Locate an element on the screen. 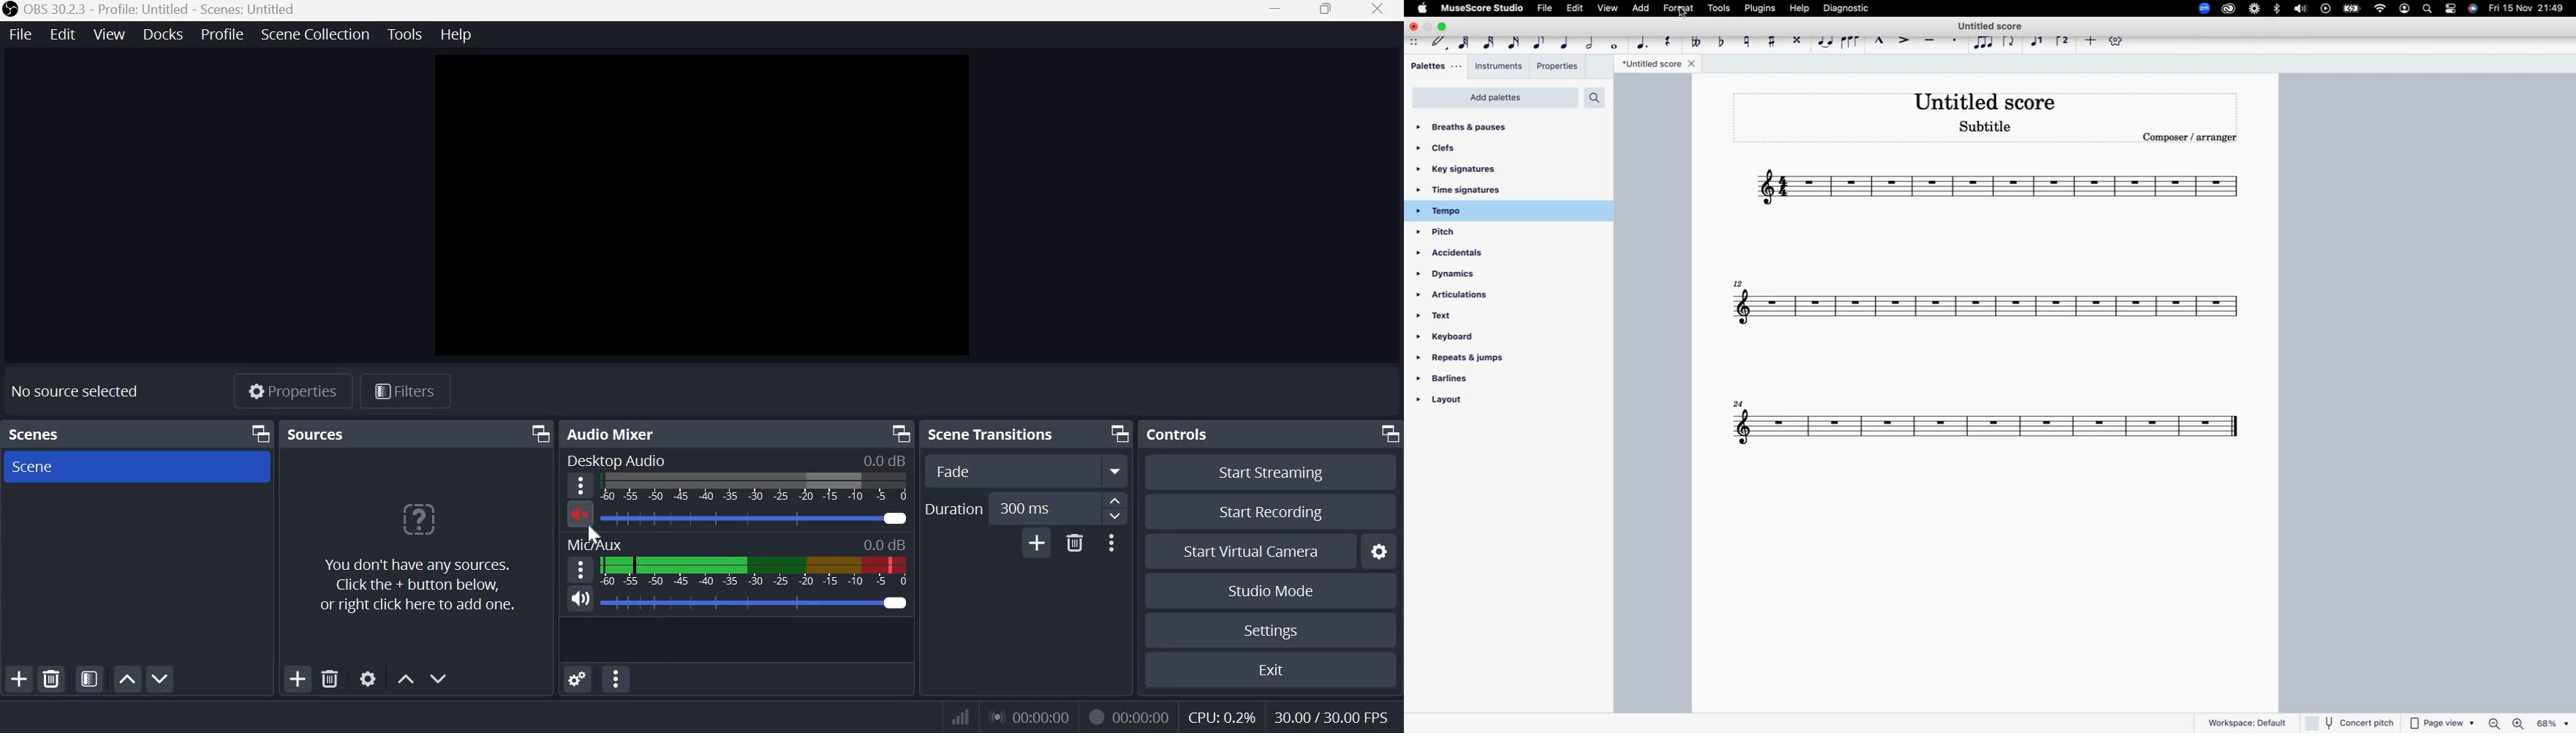  Sources is located at coordinates (318, 434).